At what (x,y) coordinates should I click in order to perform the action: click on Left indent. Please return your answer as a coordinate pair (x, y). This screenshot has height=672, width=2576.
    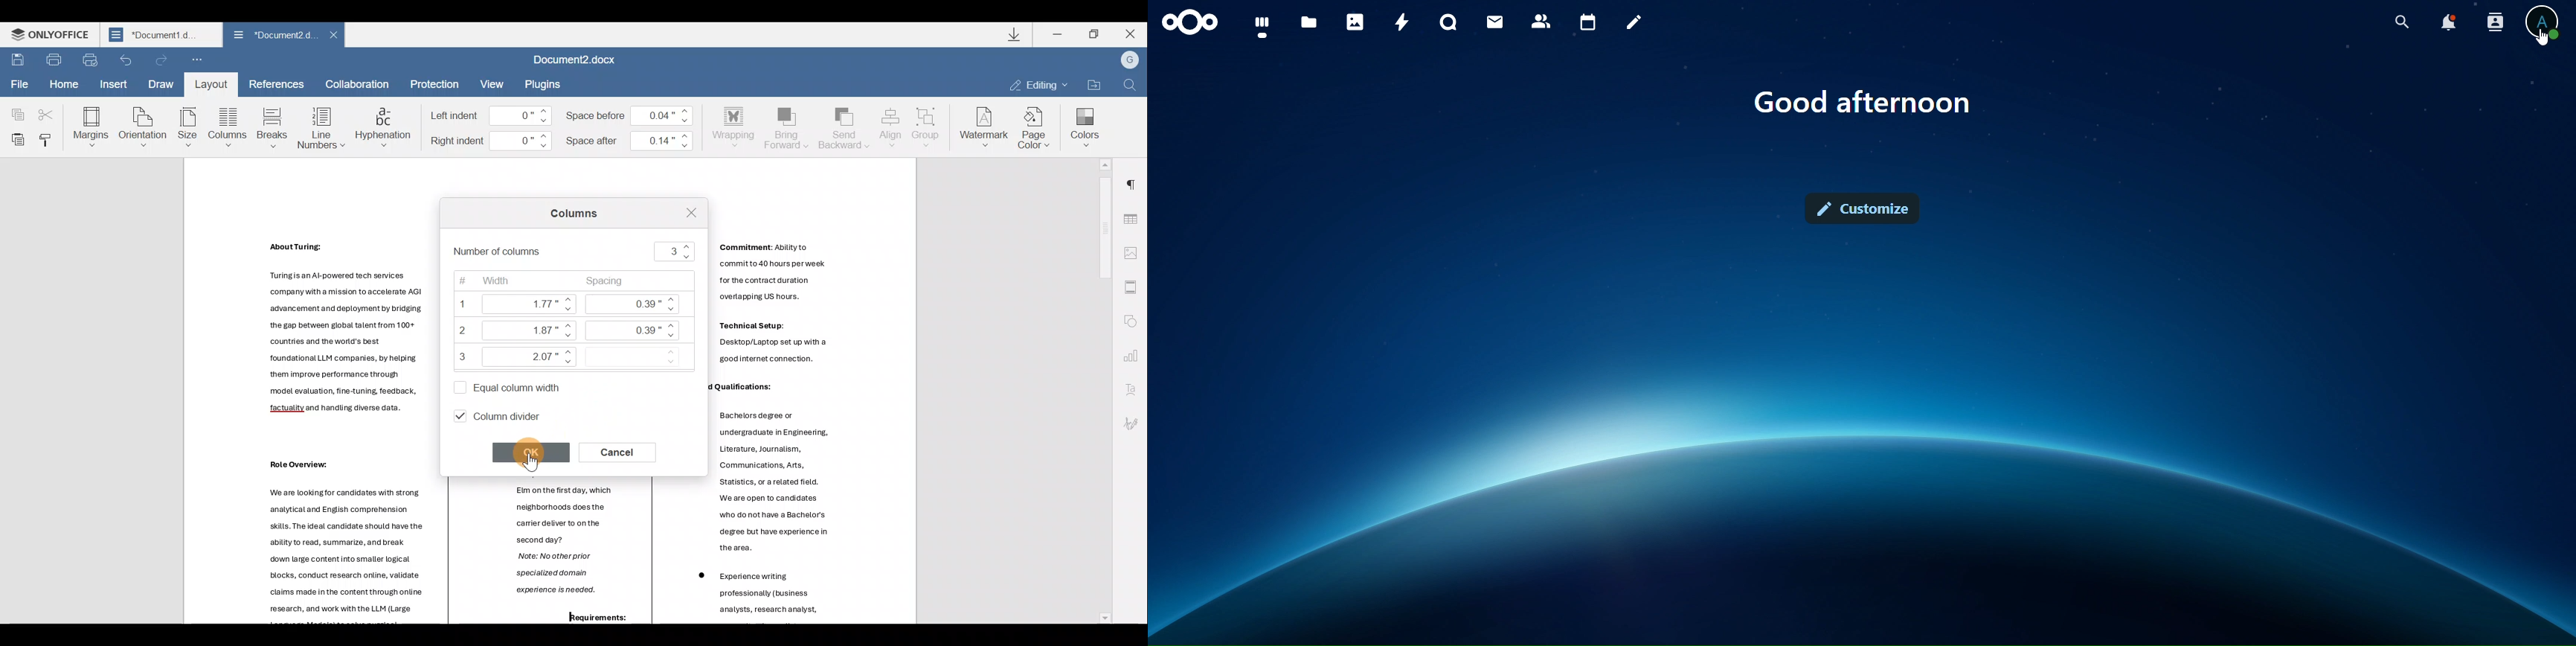
    Looking at the image, I should click on (491, 116).